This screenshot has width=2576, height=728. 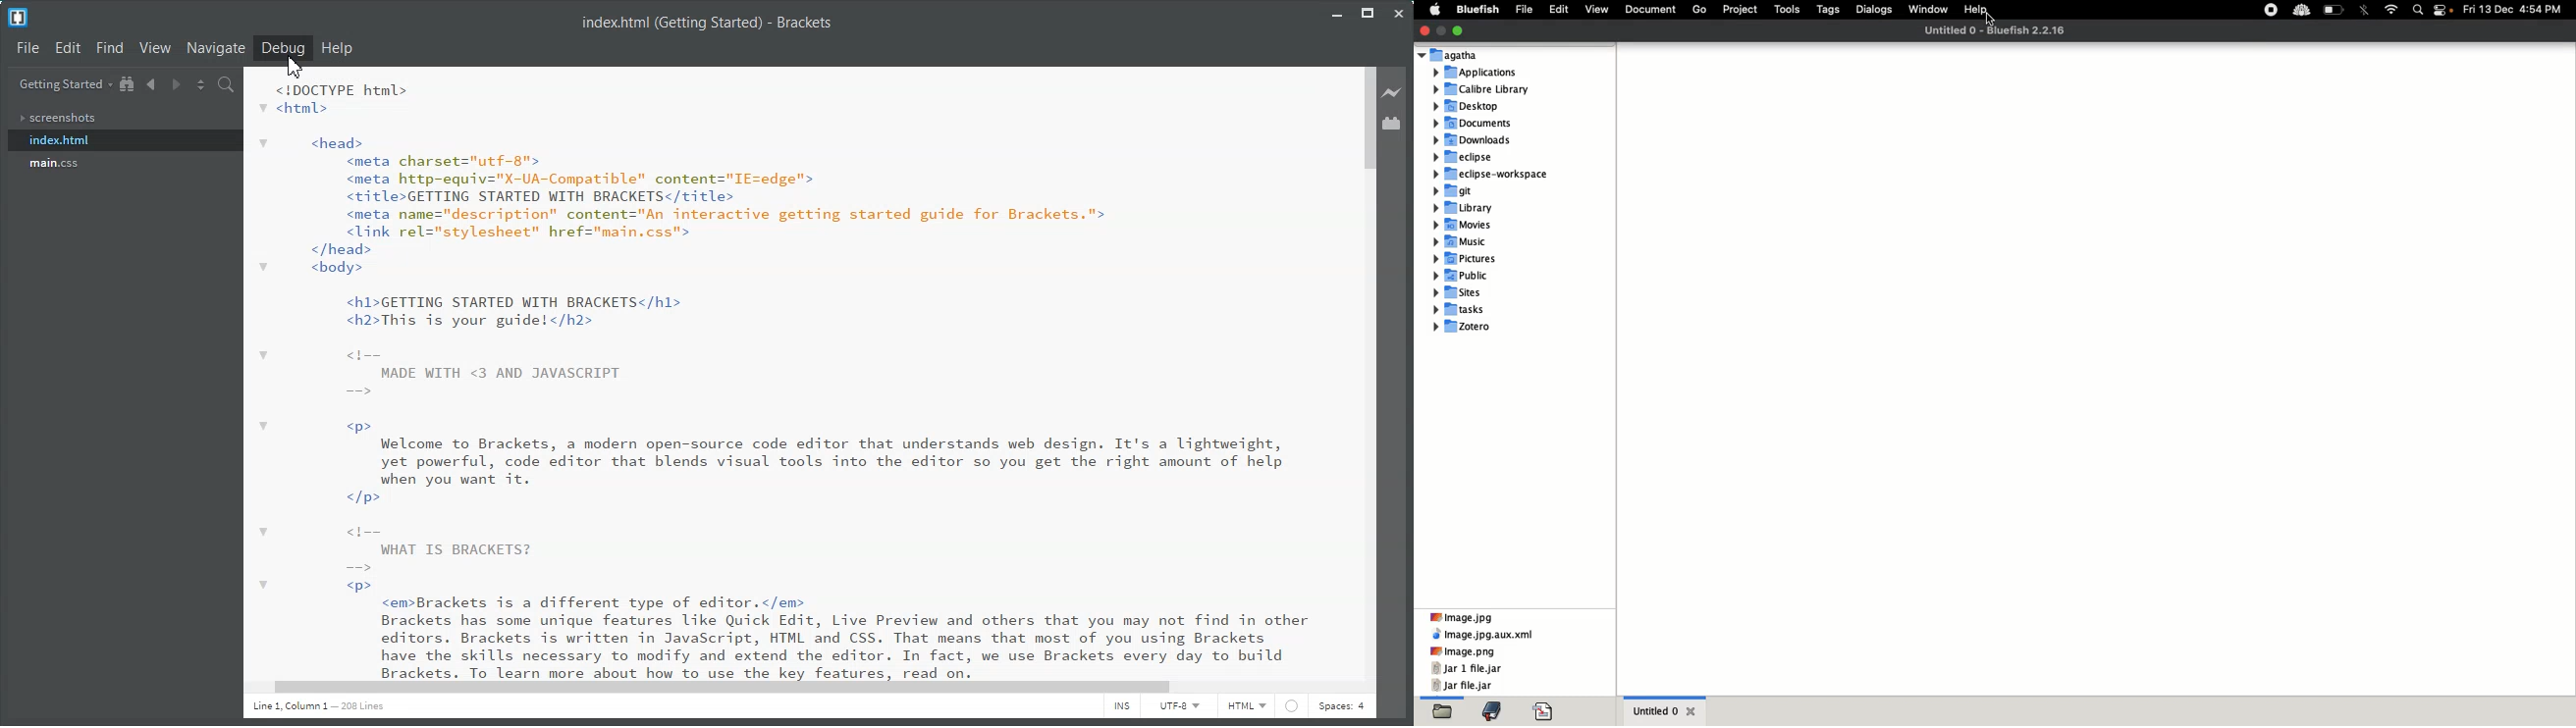 What do you see at coordinates (1392, 92) in the screenshot?
I see `Live Preview` at bounding box center [1392, 92].